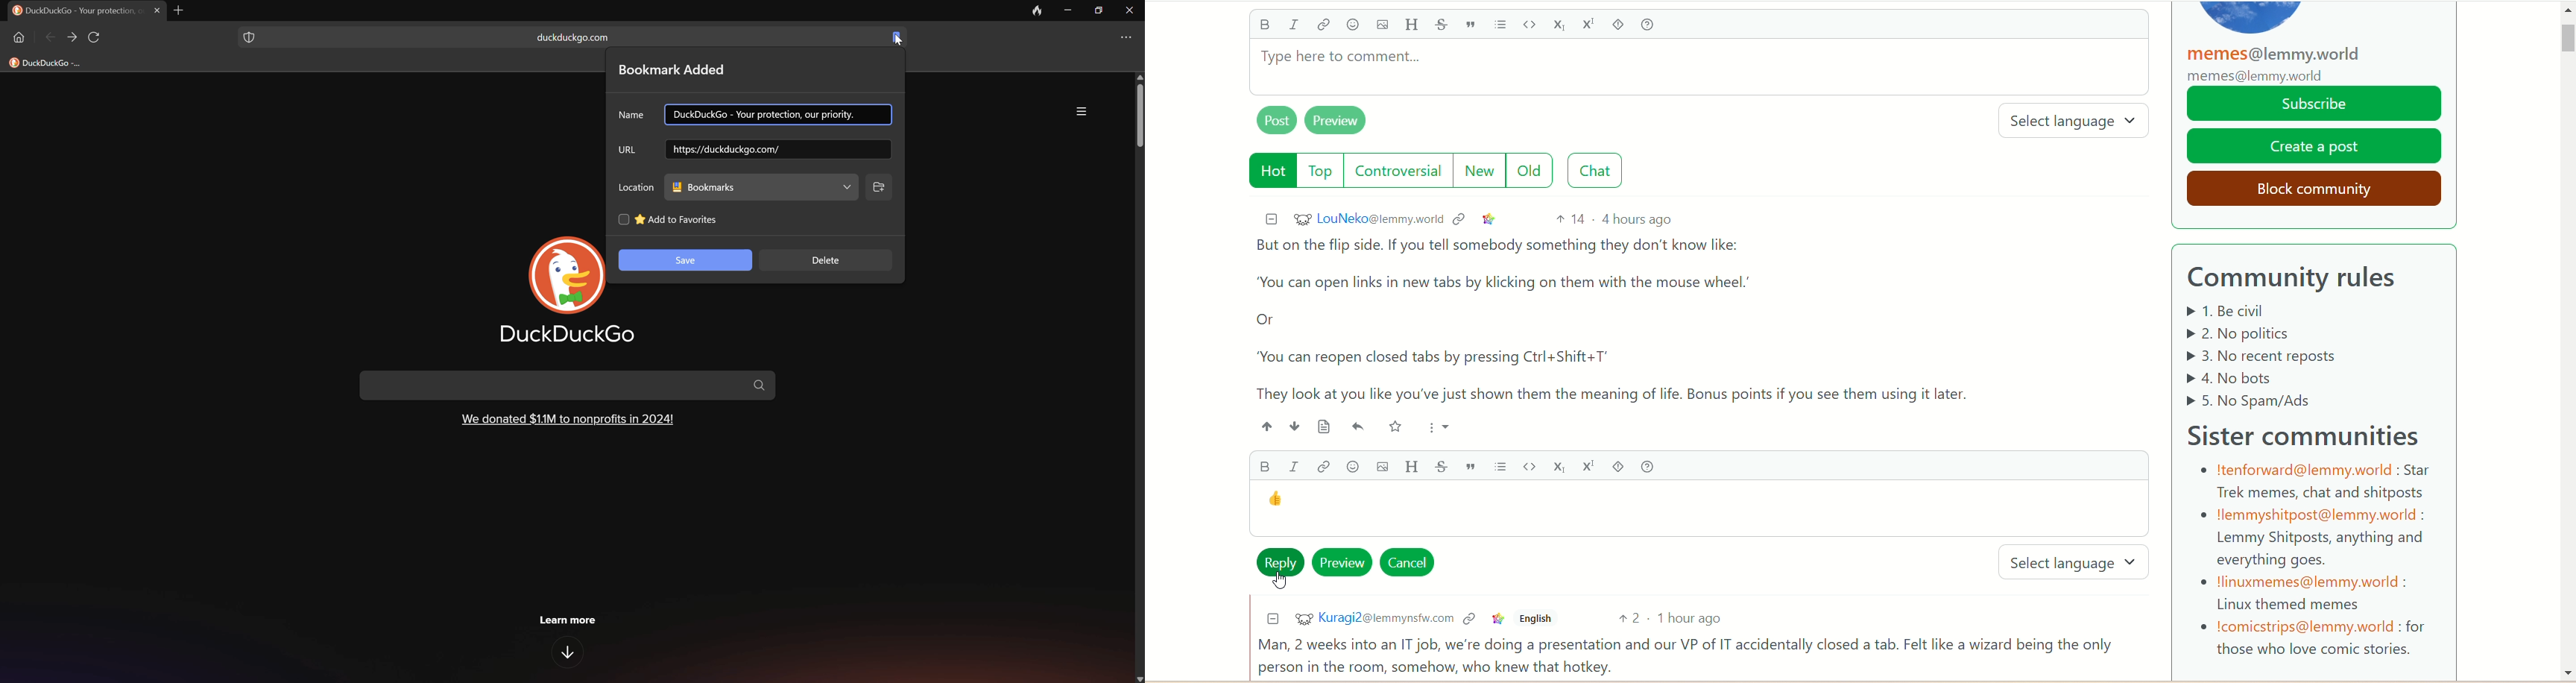  What do you see at coordinates (704, 186) in the screenshot?
I see `Bookmarks` at bounding box center [704, 186].